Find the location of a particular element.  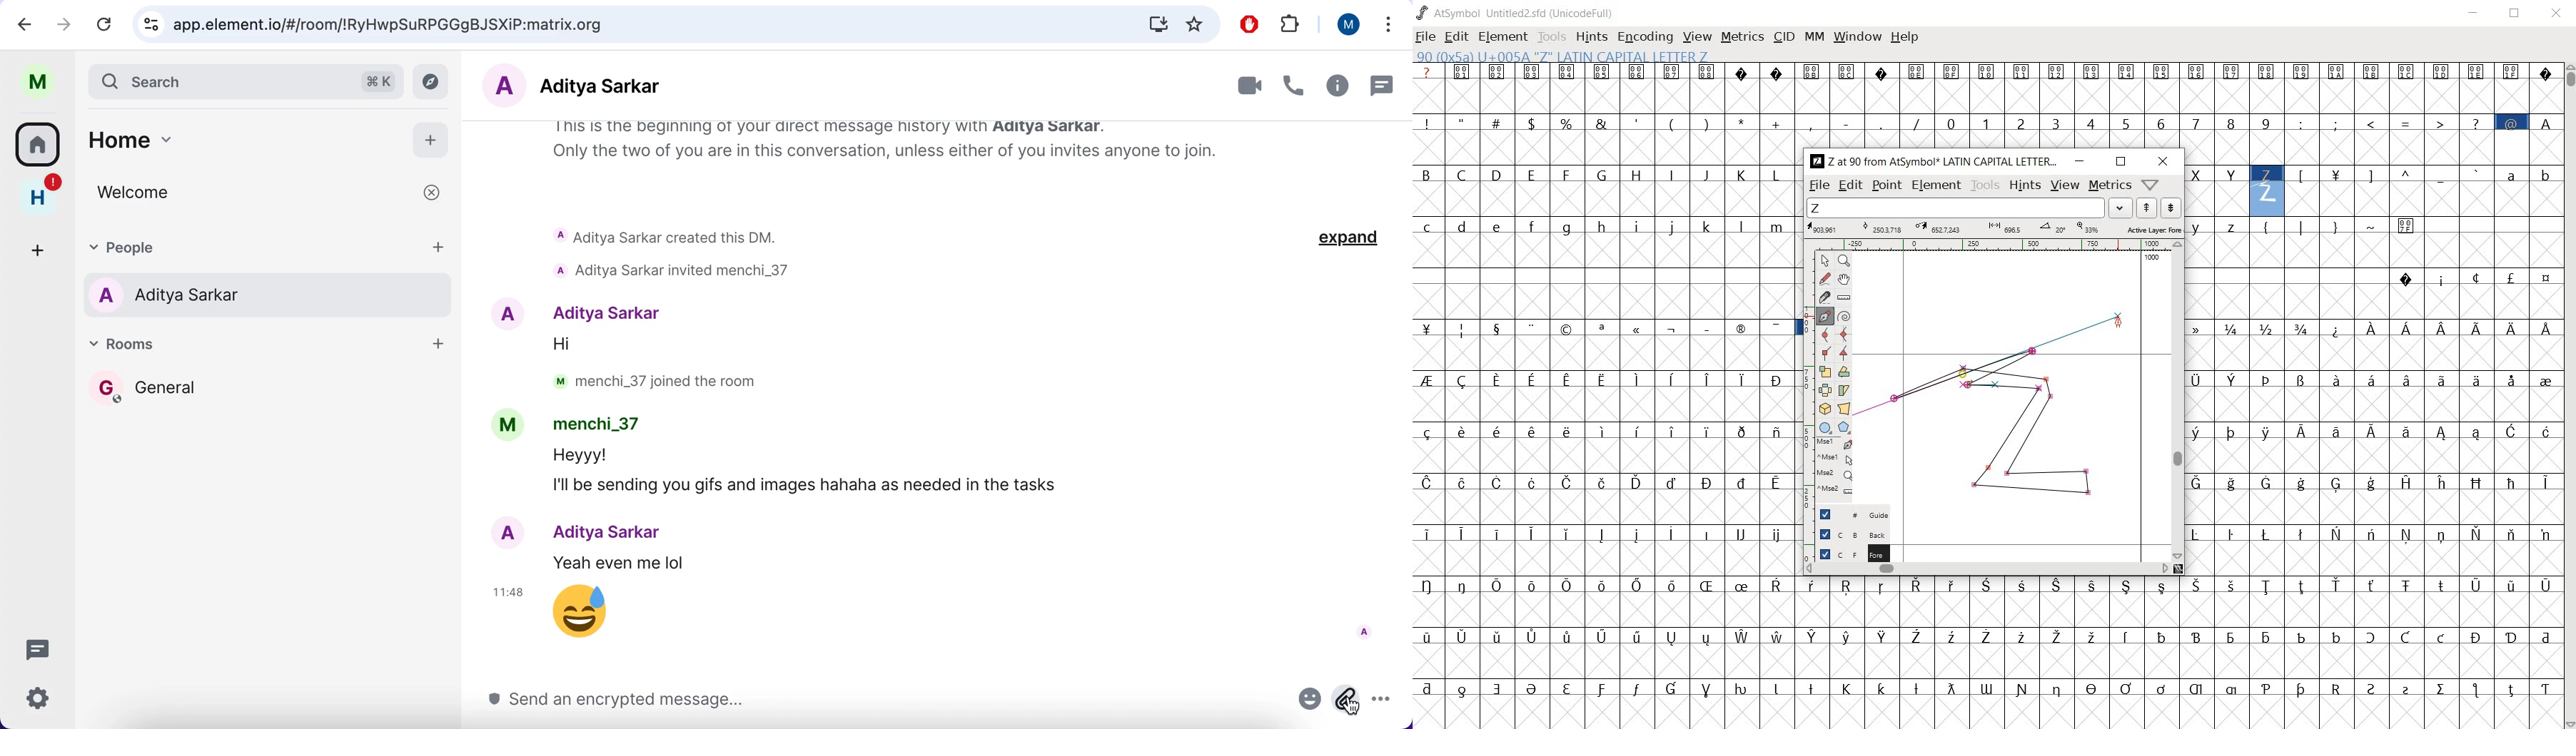

Add a corner point is located at coordinates (1842, 353).